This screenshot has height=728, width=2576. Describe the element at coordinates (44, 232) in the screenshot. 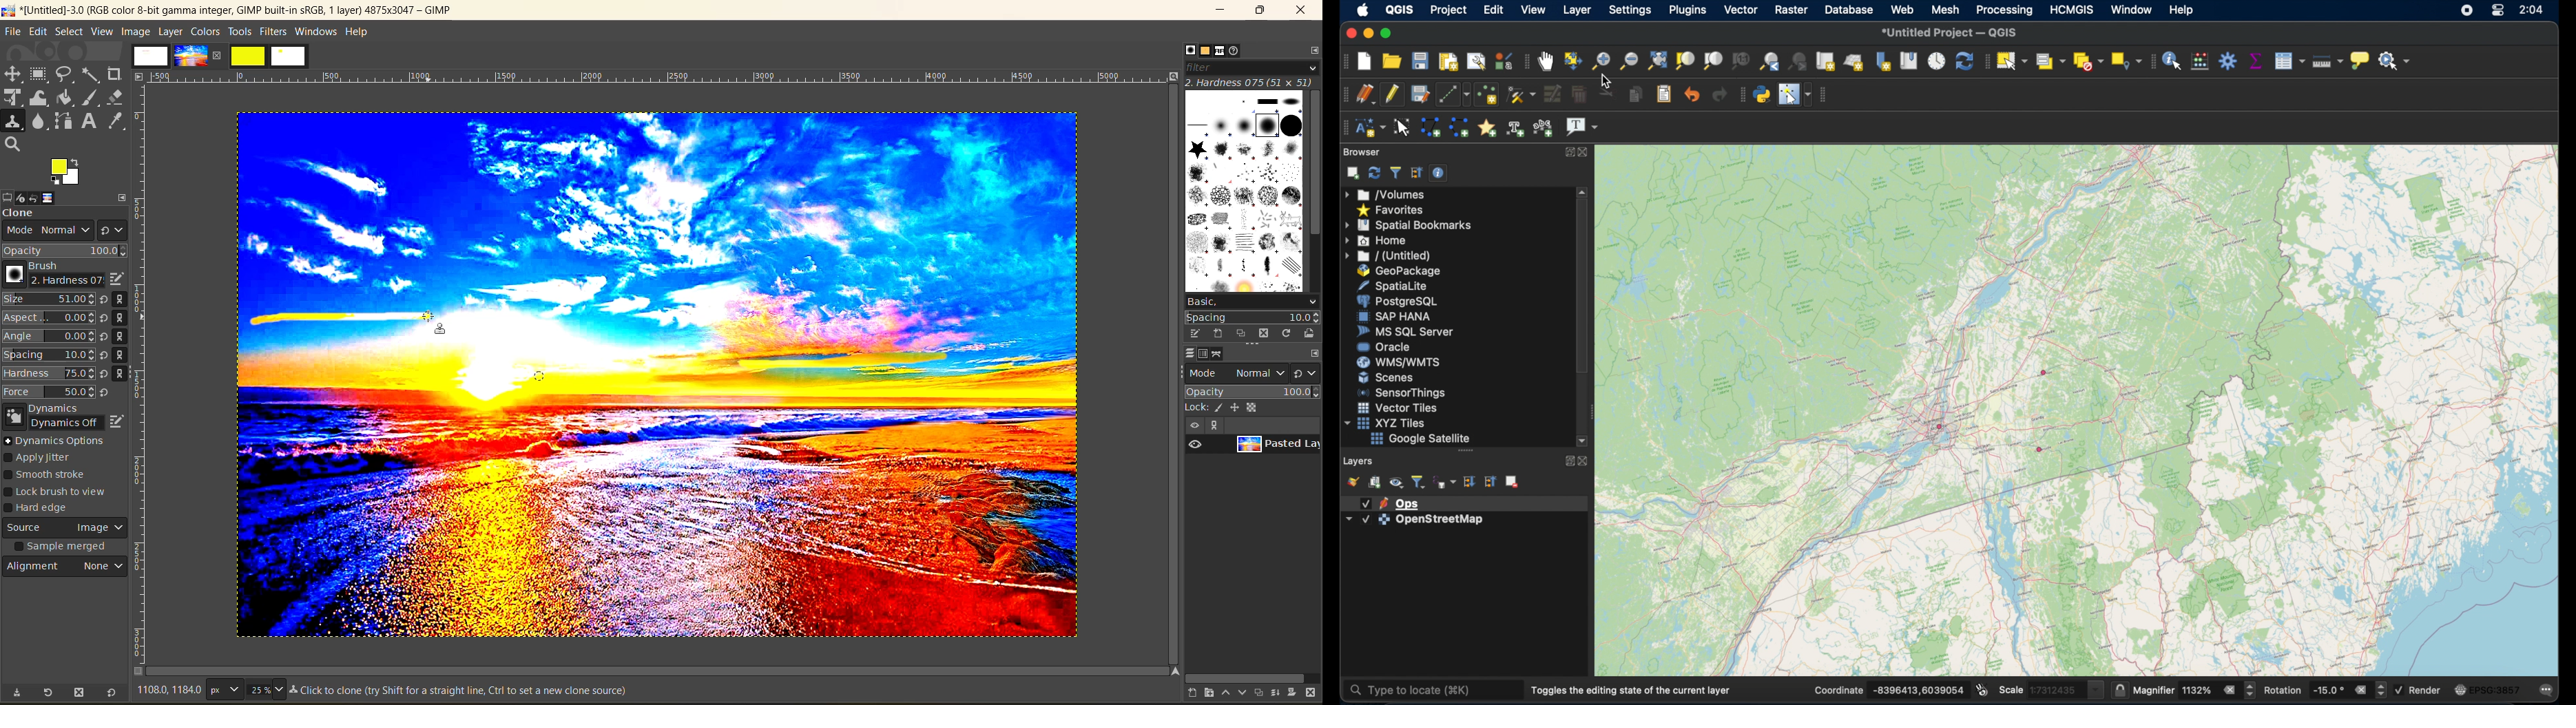

I see `mode` at that location.